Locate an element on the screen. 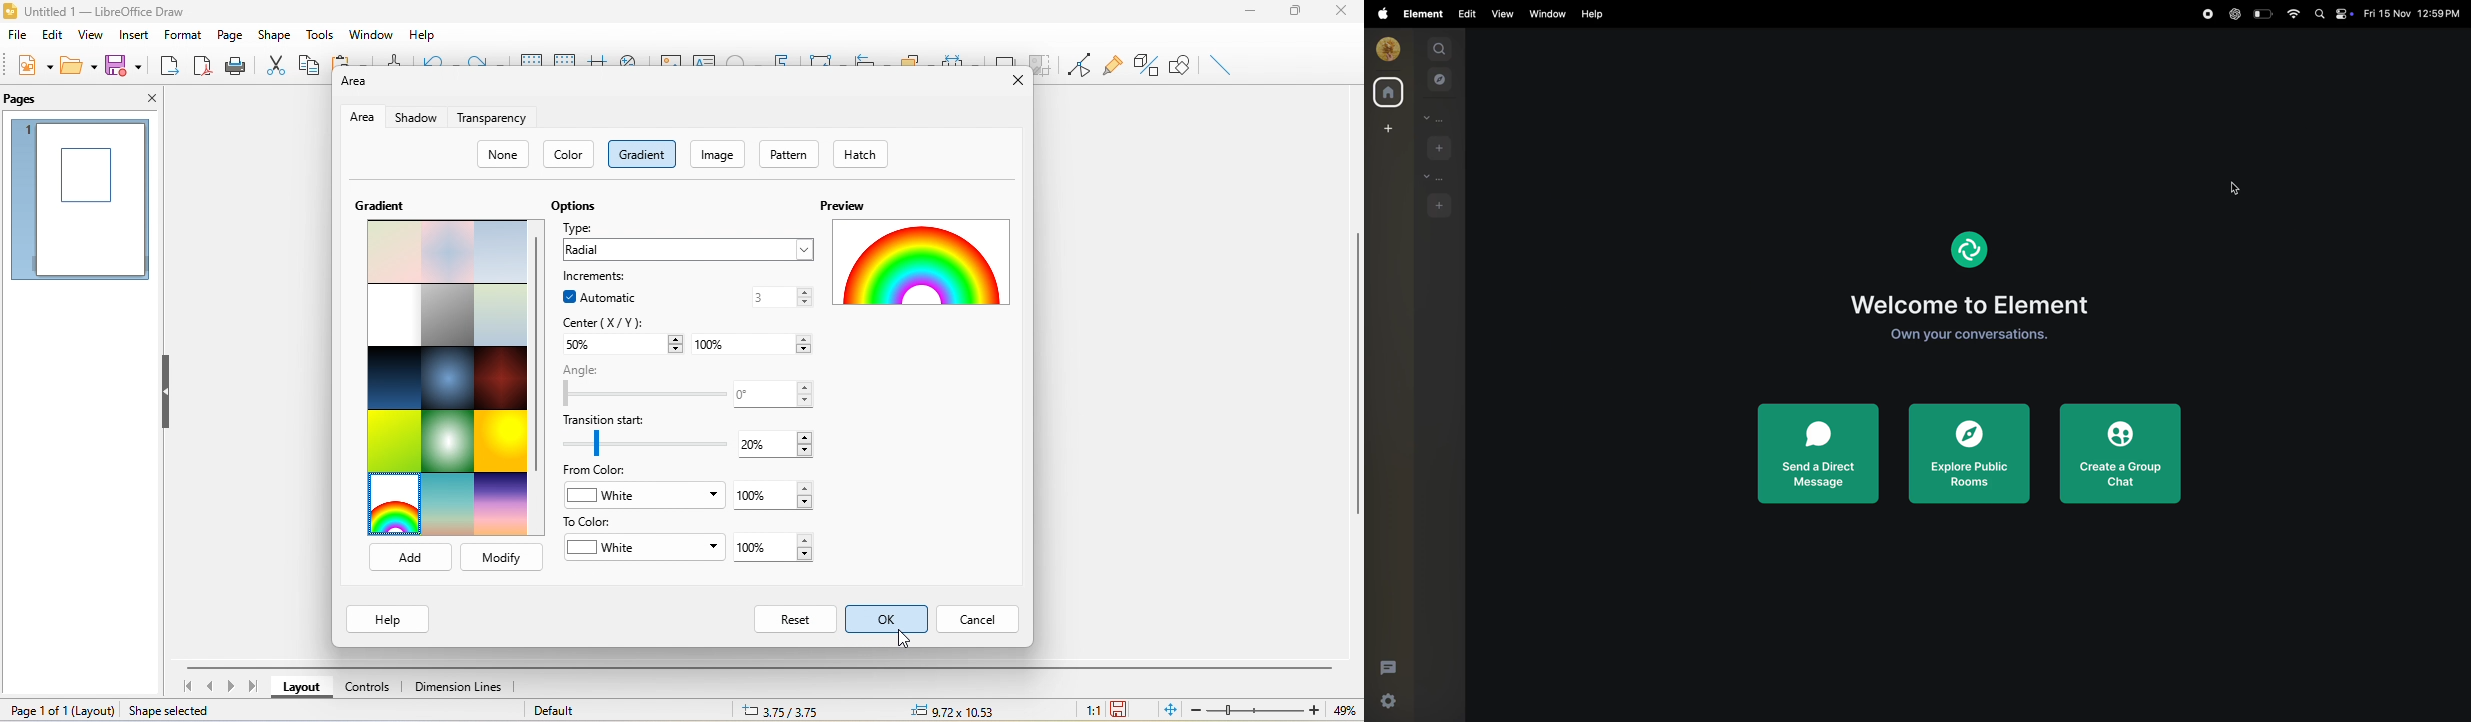 This screenshot has width=2492, height=728. white is located at coordinates (647, 549).